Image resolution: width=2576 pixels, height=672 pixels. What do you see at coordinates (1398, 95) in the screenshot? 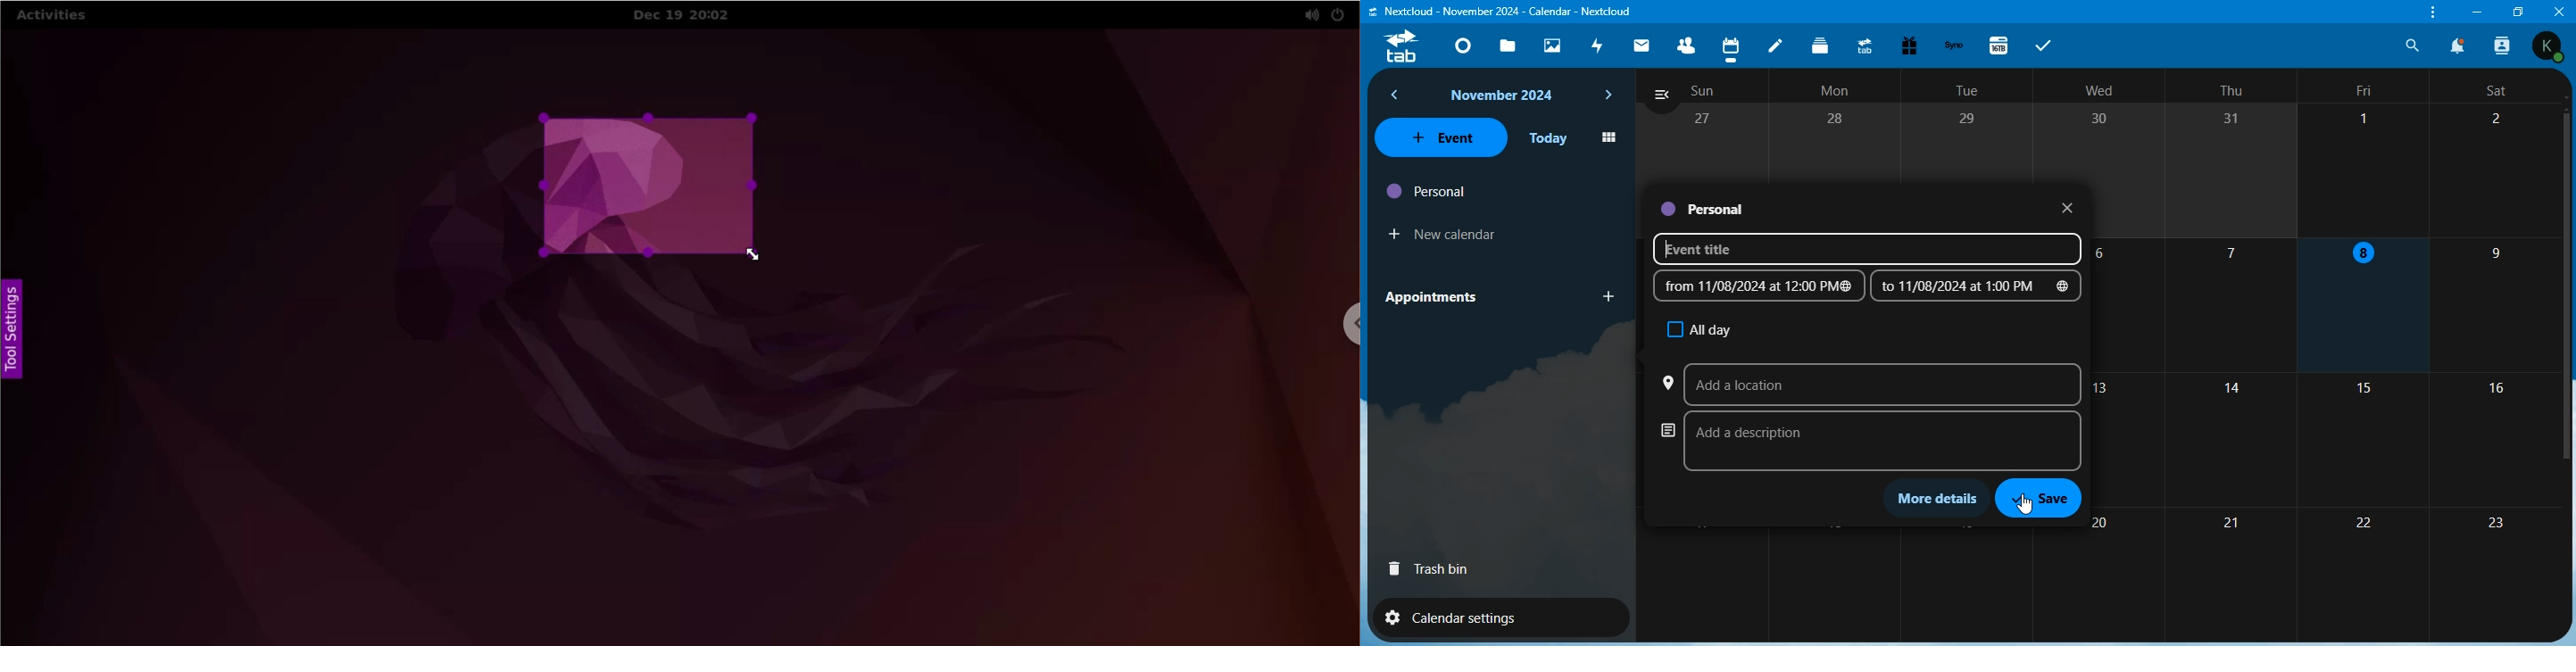
I see `back` at bounding box center [1398, 95].